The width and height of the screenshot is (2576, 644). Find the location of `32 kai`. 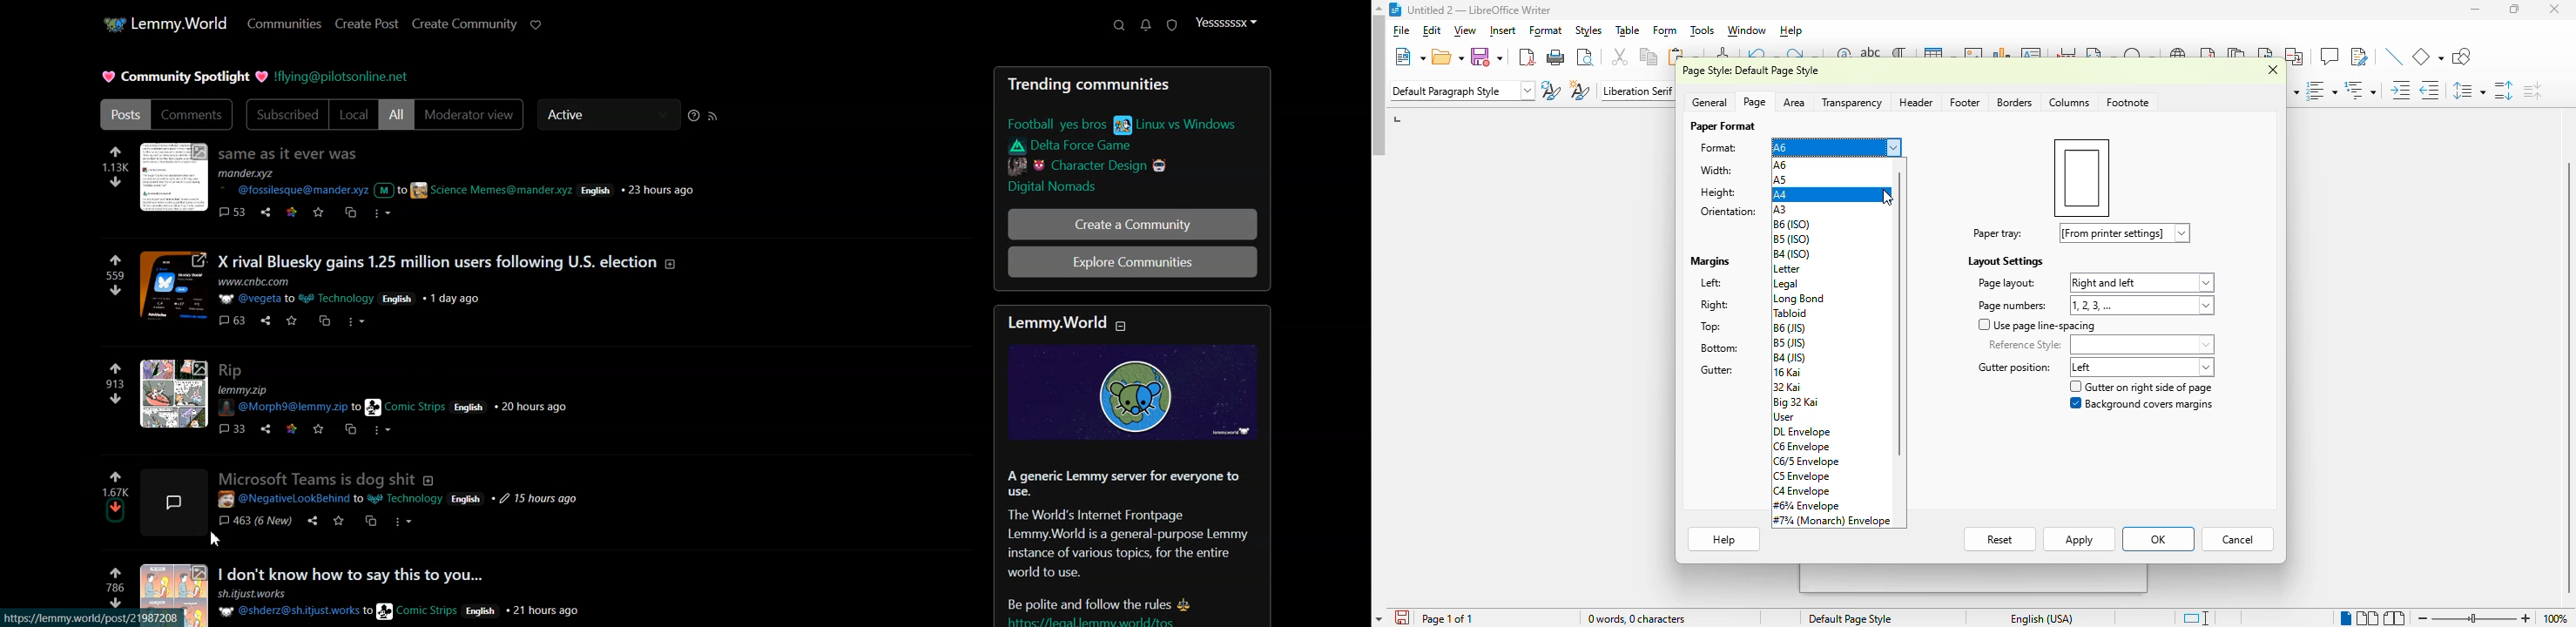

32 kai is located at coordinates (1788, 387).